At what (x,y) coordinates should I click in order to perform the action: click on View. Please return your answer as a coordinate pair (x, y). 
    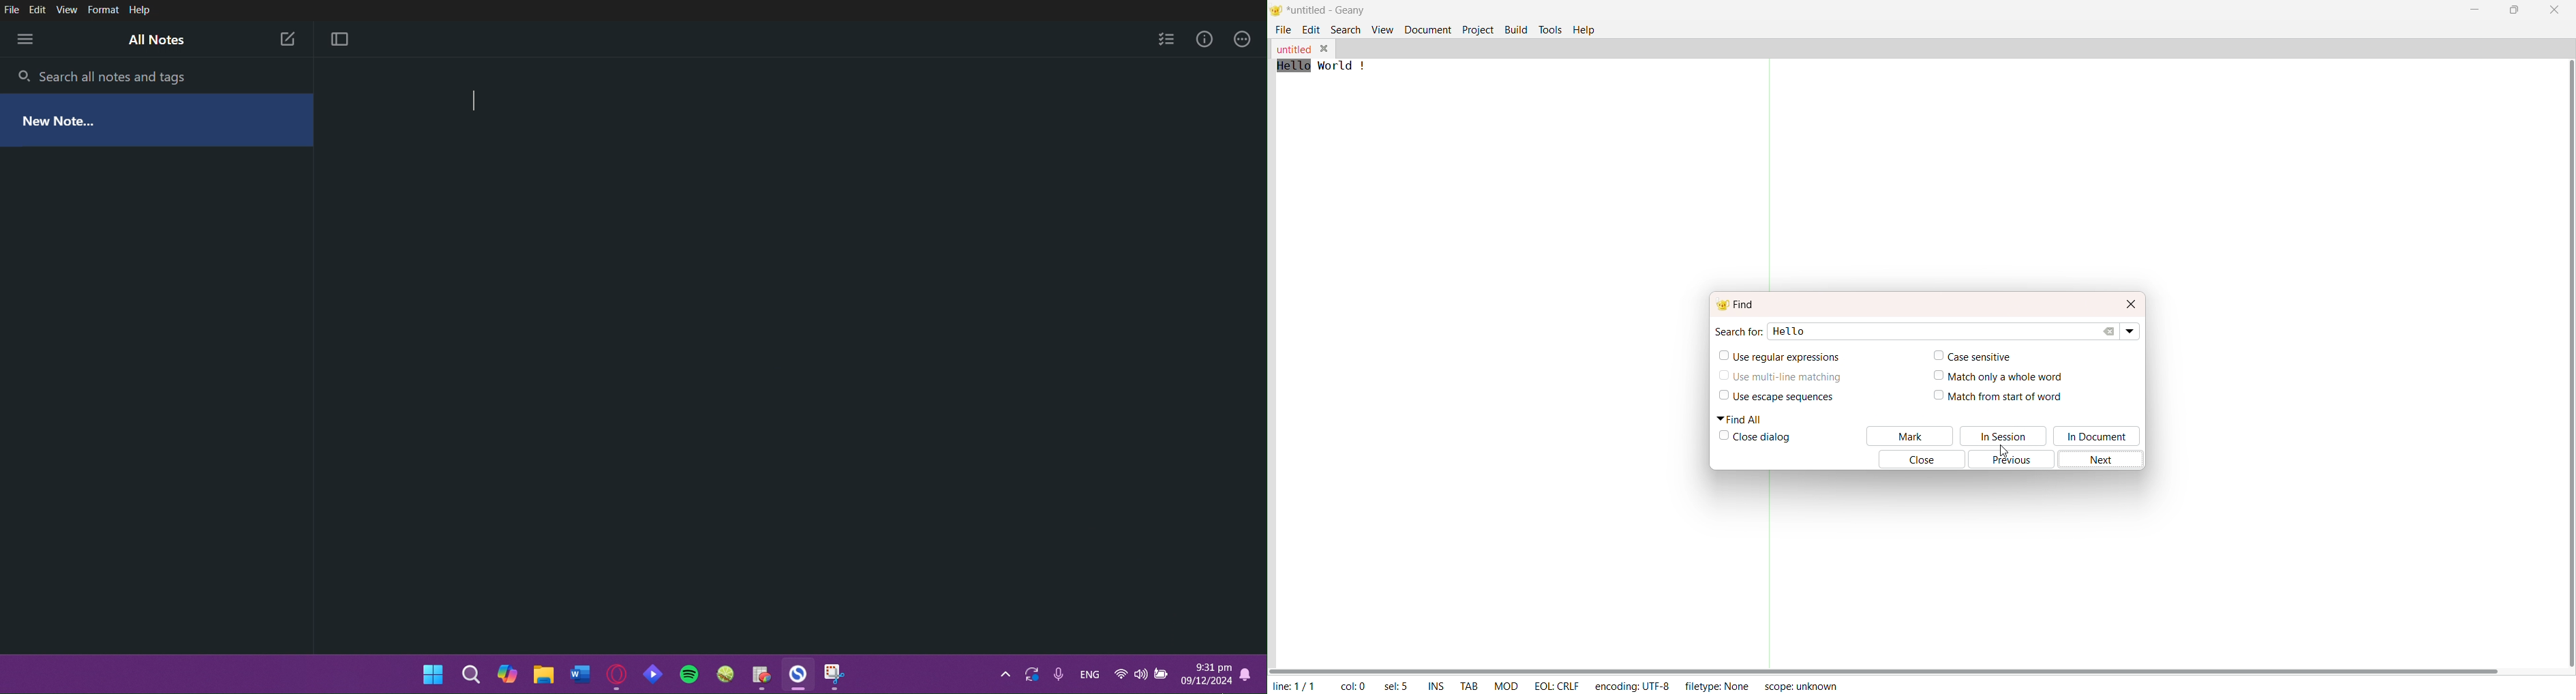
    Looking at the image, I should click on (1380, 30).